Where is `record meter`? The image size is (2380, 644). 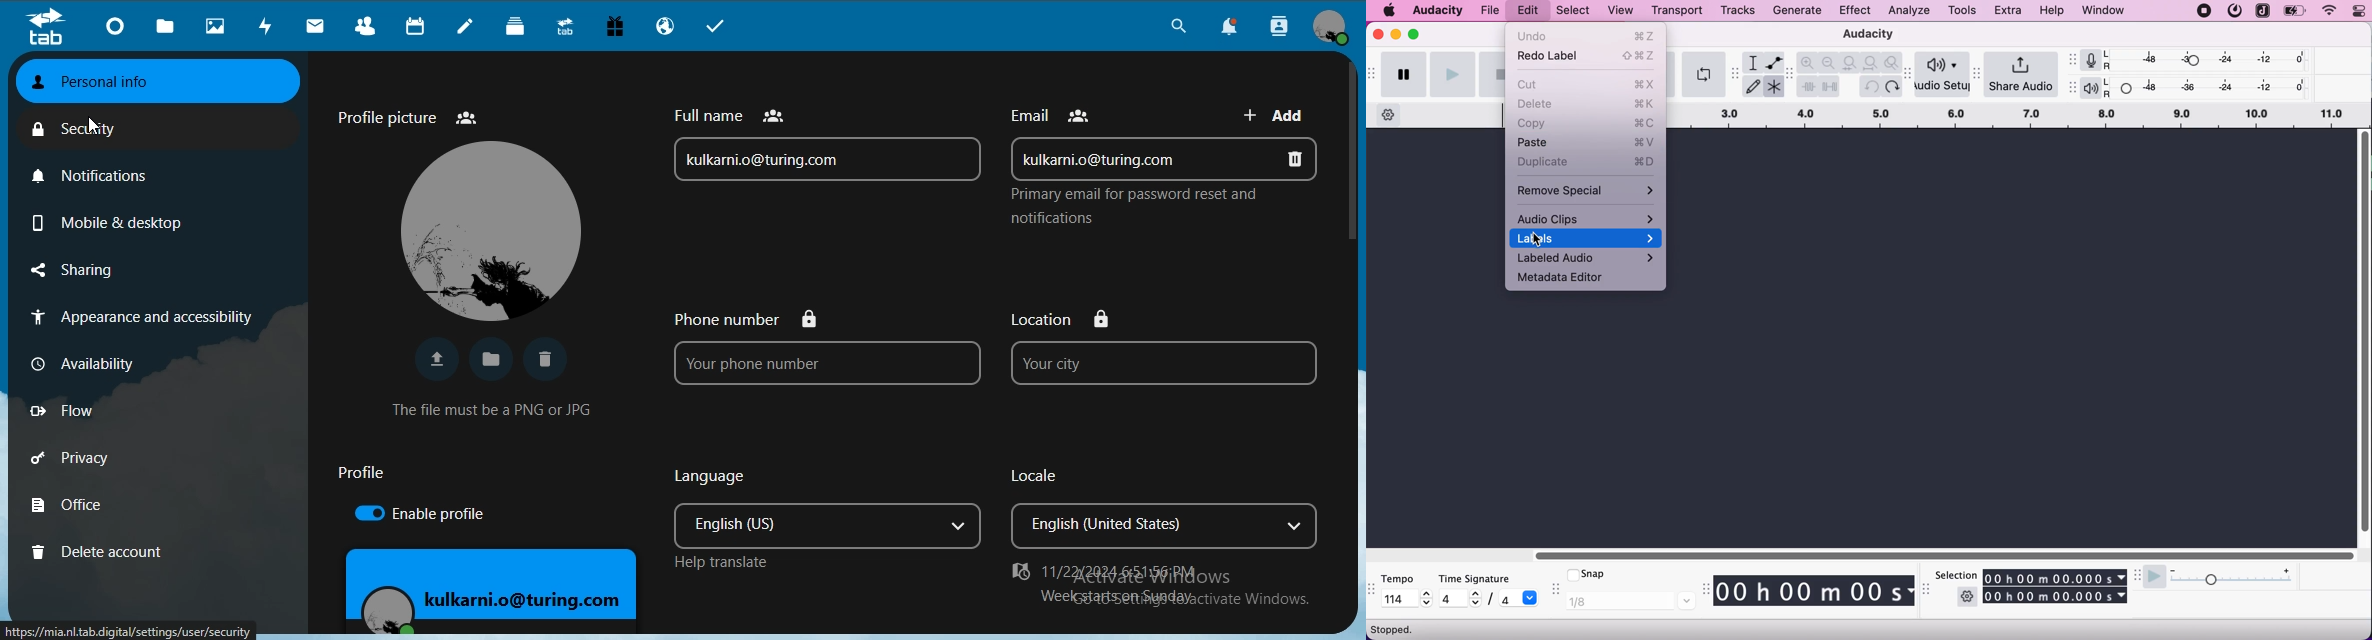
record meter is located at coordinates (2090, 60).